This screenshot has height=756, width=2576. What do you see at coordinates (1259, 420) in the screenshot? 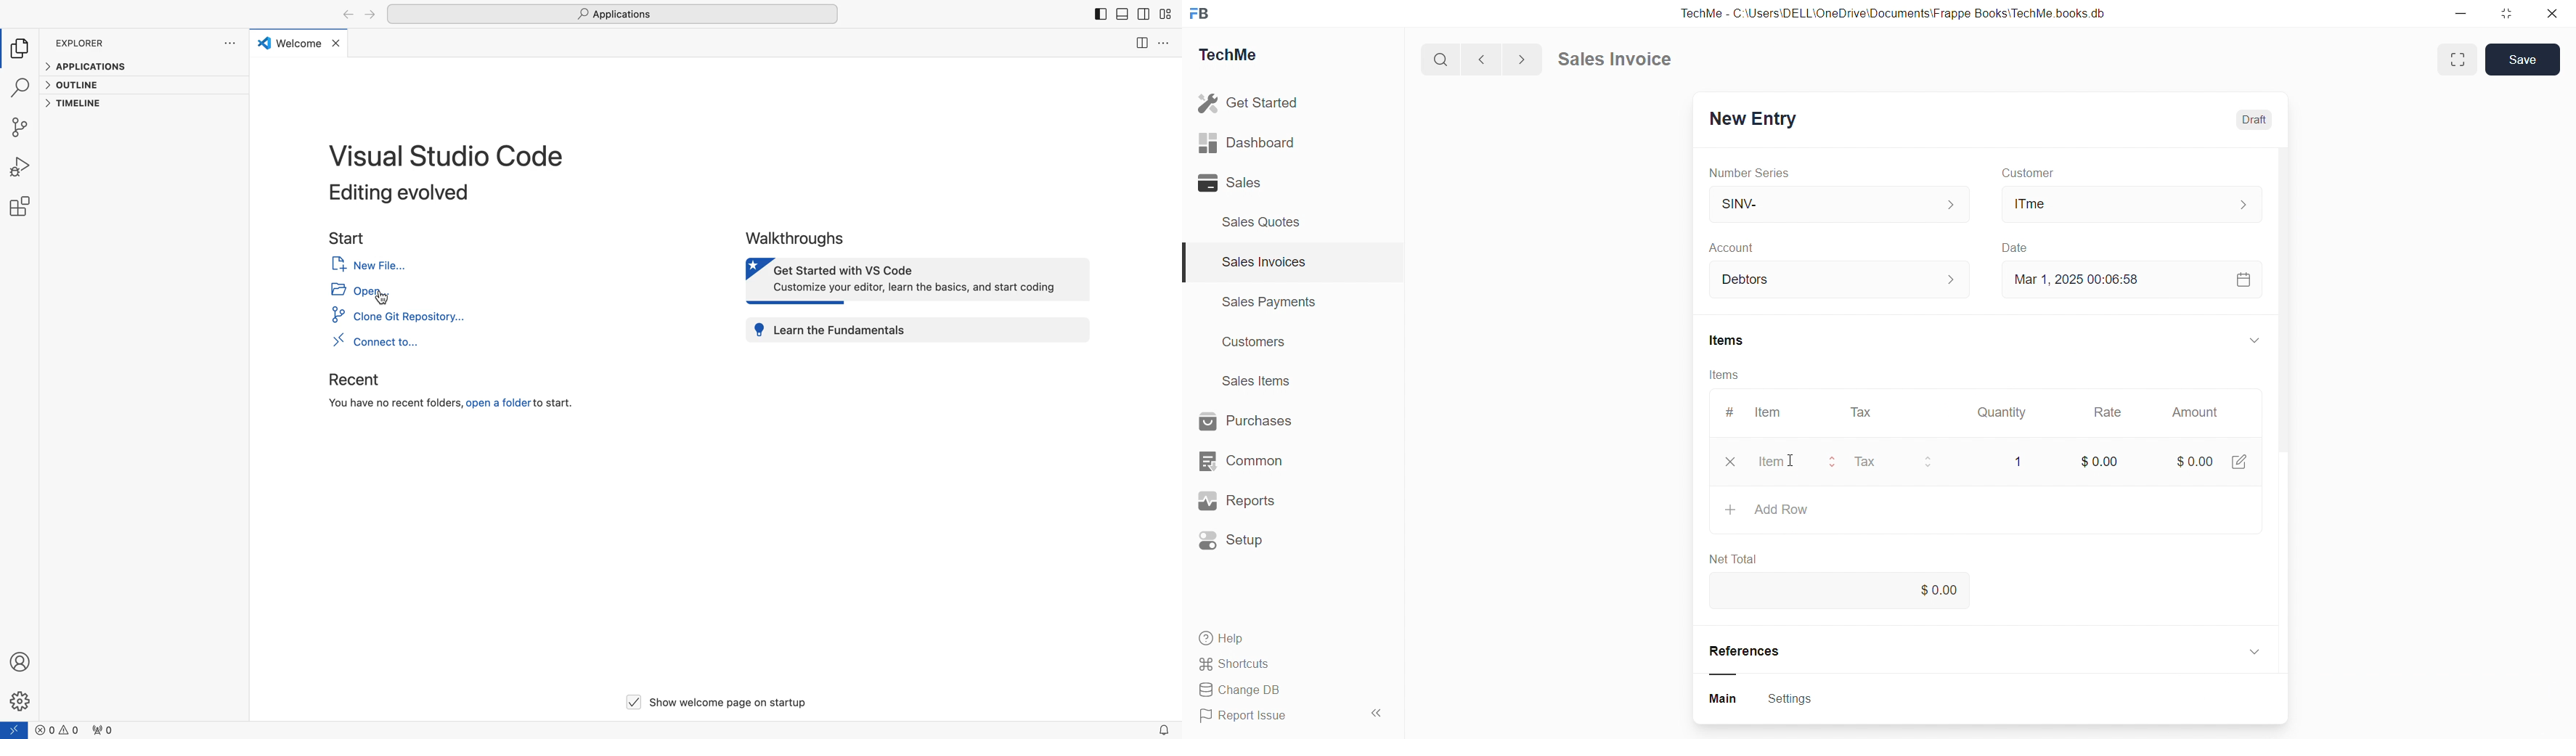
I see `Purchases` at bounding box center [1259, 420].